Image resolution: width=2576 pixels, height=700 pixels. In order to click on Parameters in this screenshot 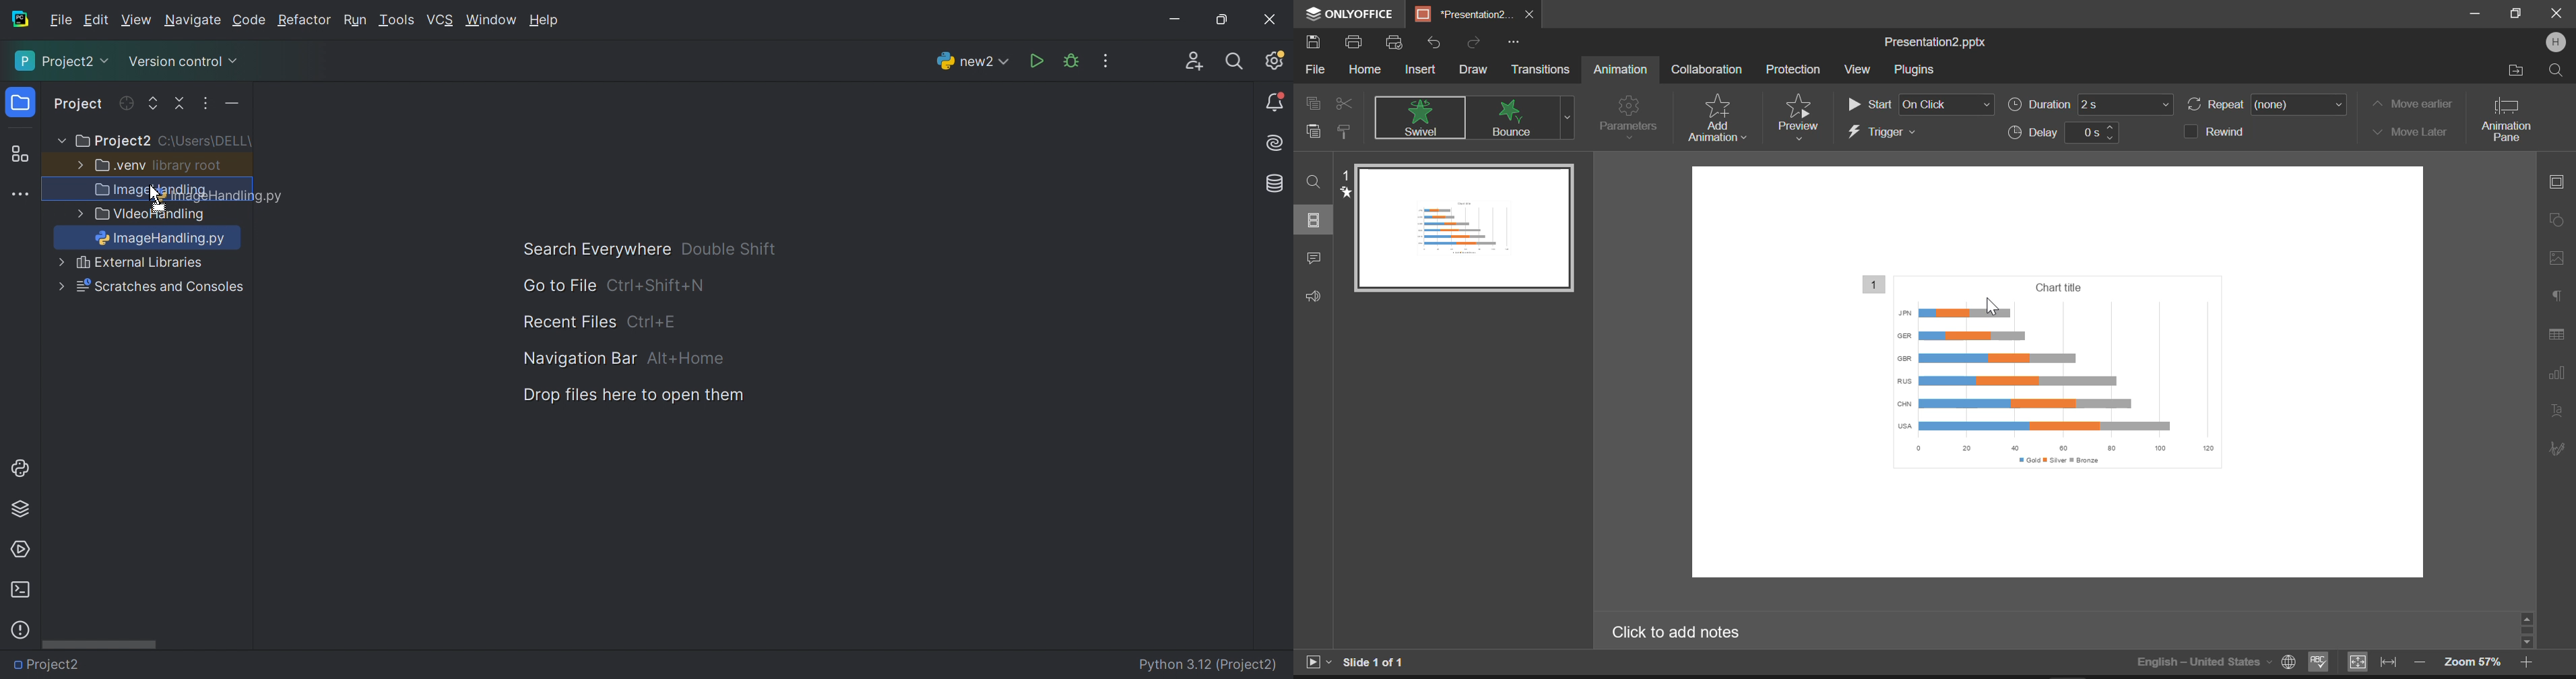, I will do `click(1628, 116)`.